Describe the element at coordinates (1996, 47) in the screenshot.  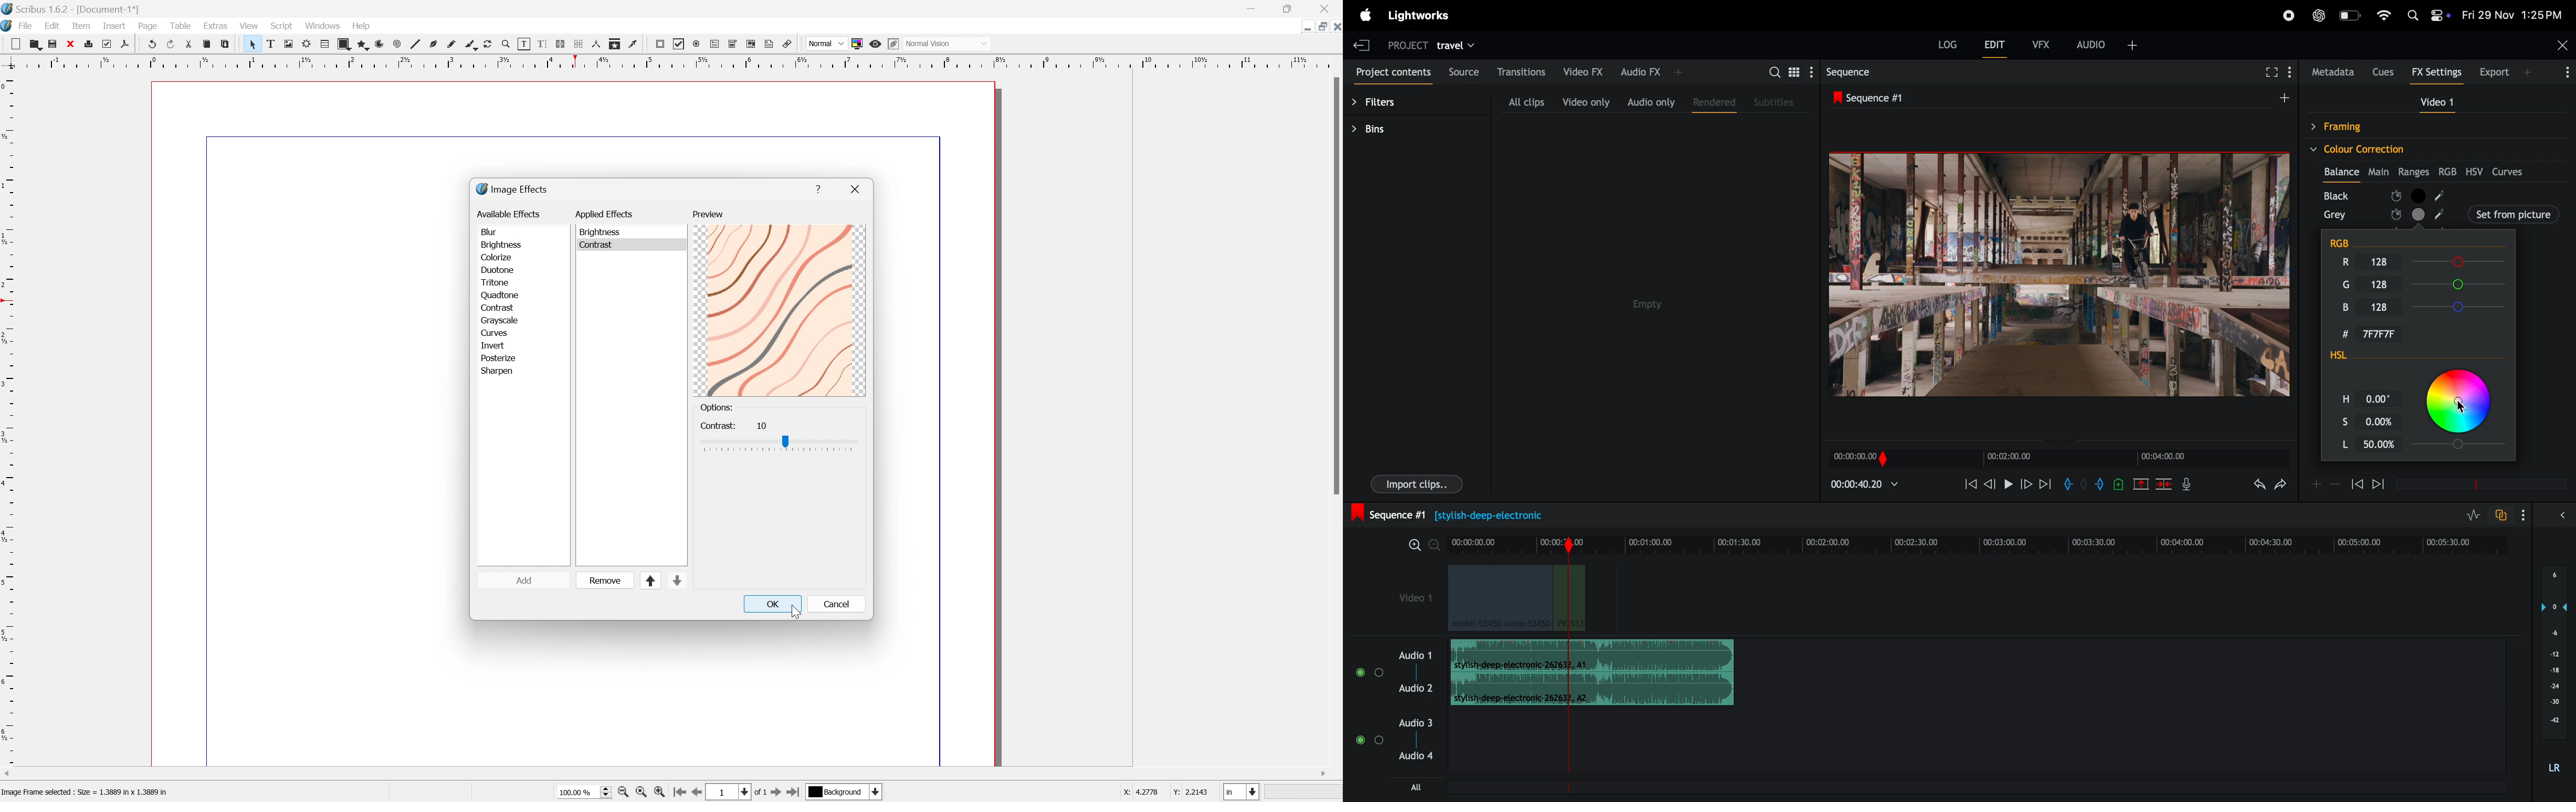
I see `edit` at that location.